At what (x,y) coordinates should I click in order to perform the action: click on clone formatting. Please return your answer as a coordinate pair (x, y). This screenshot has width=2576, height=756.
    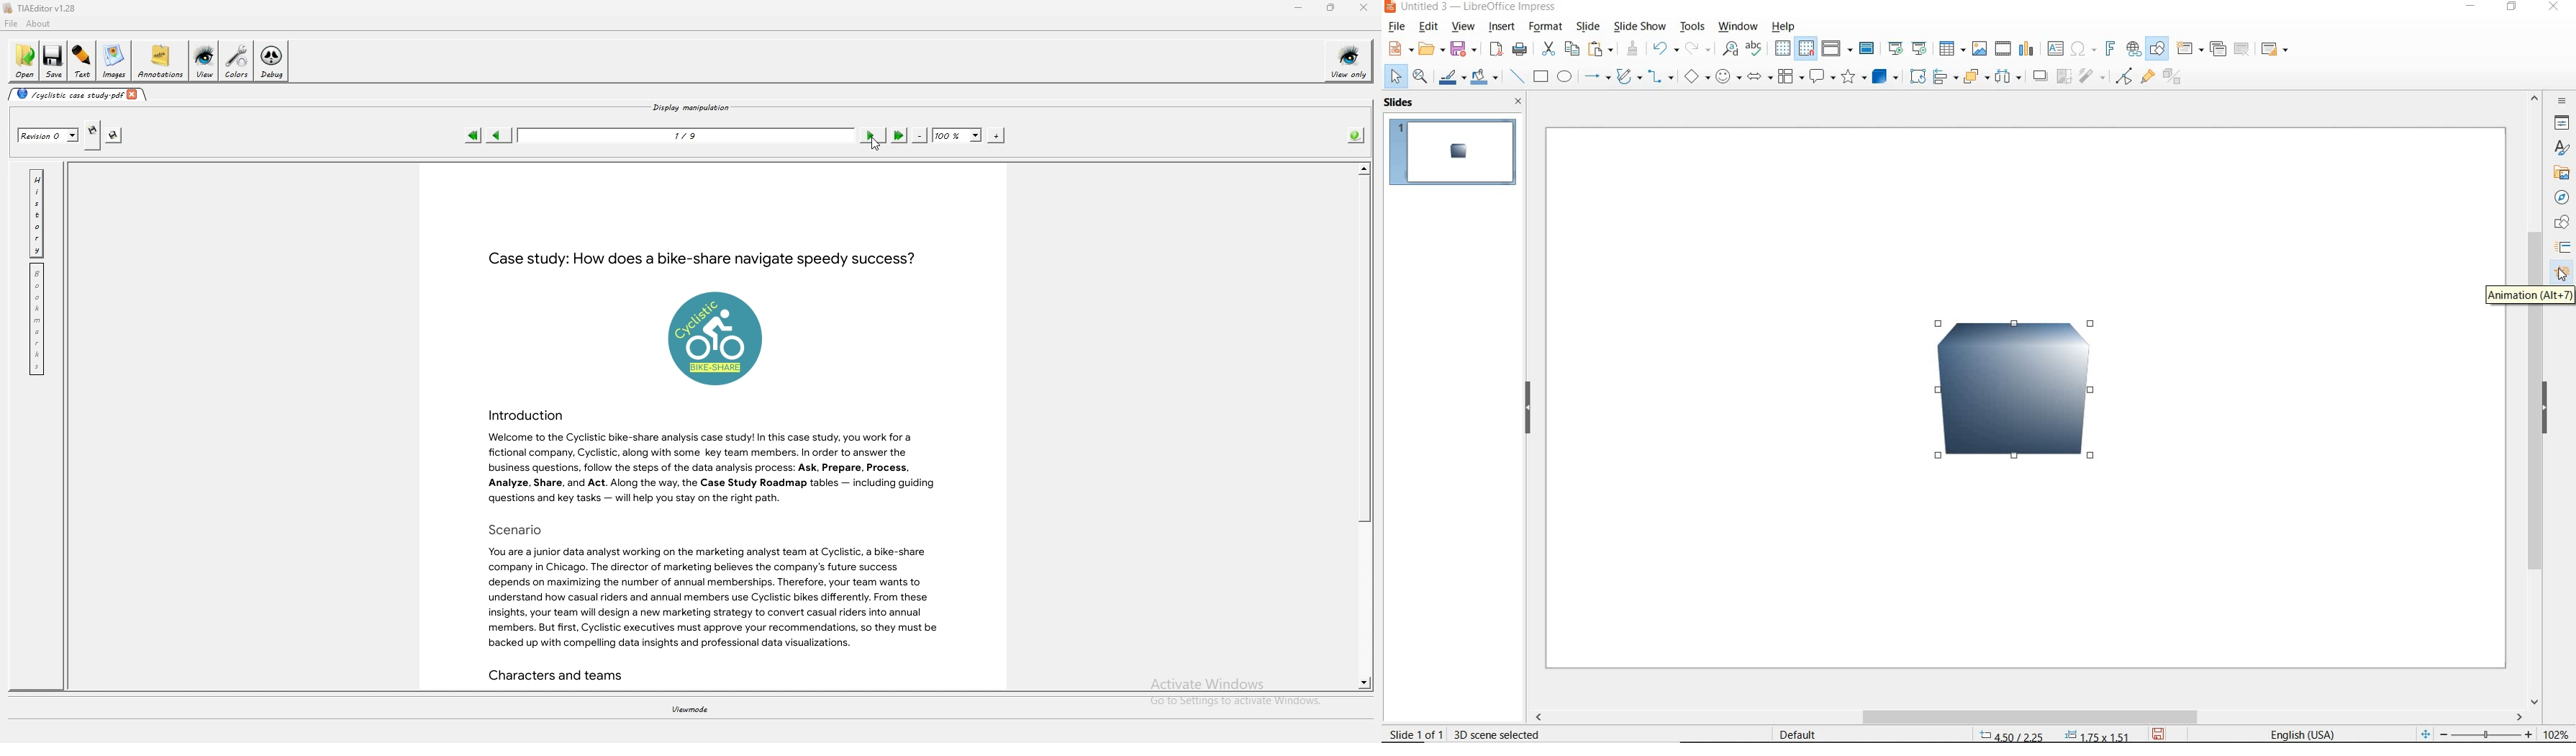
    Looking at the image, I should click on (1634, 49).